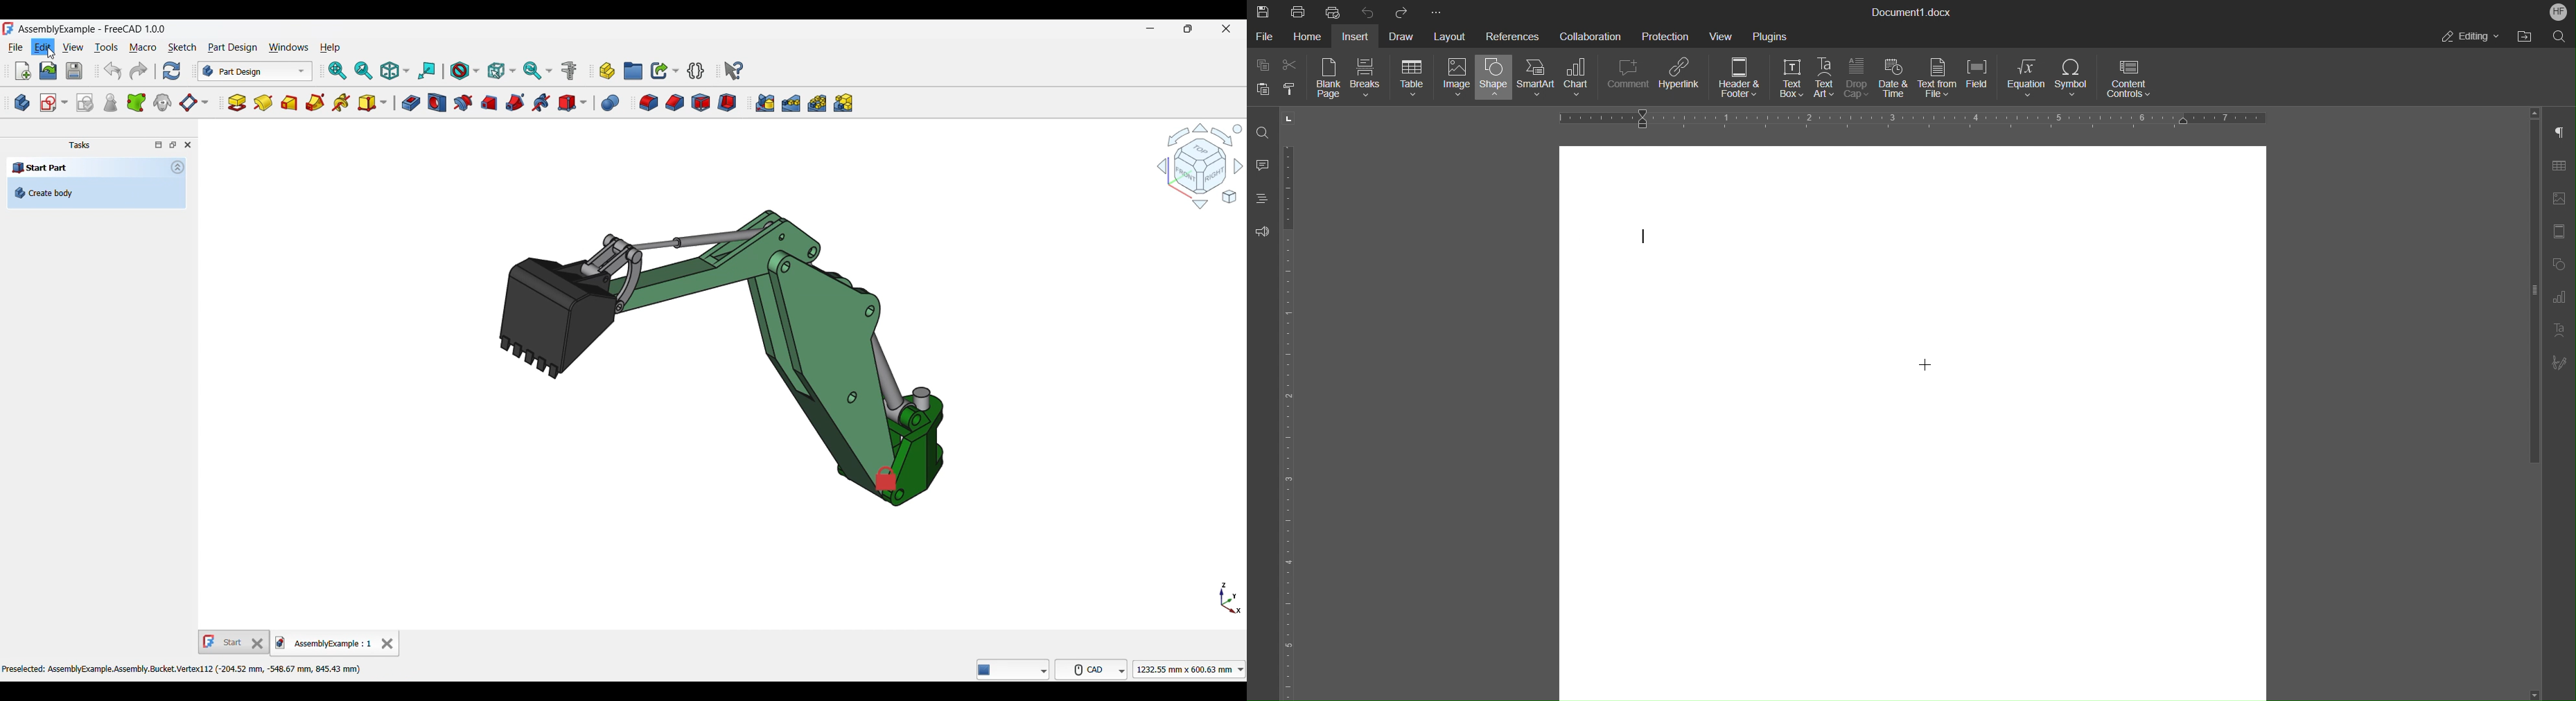  I want to click on Open File Location, so click(2524, 37).